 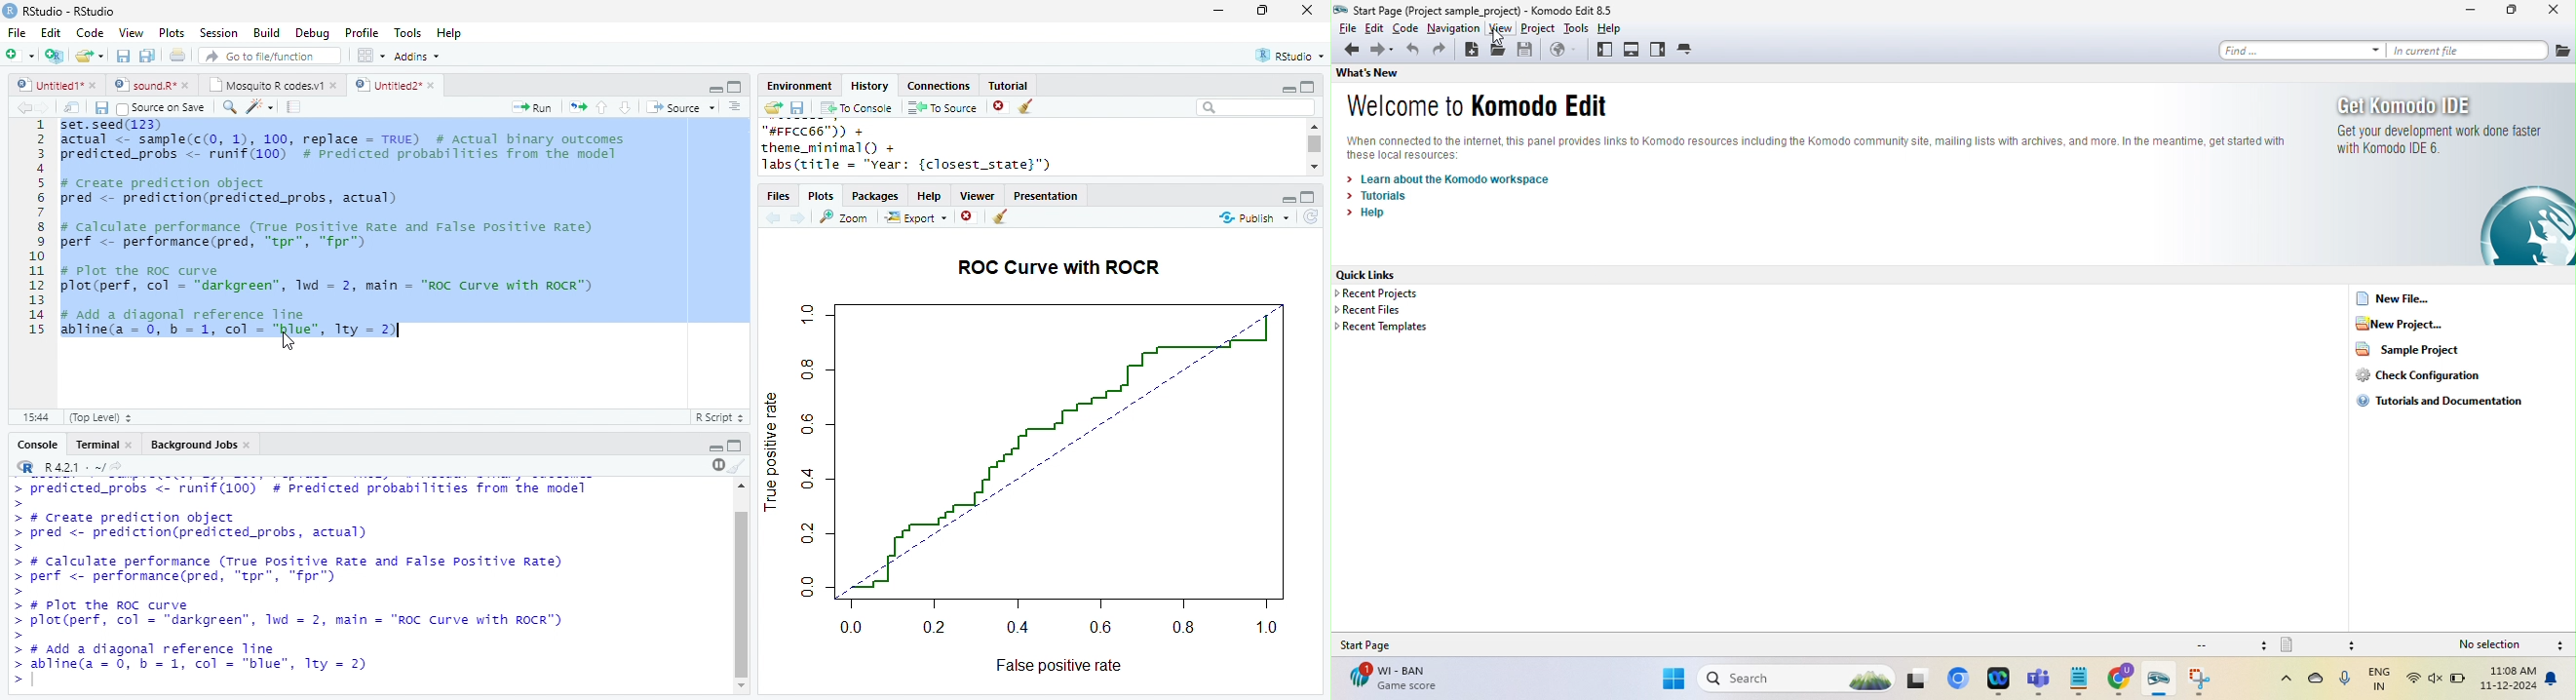 What do you see at coordinates (1288, 200) in the screenshot?
I see `minimize` at bounding box center [1288, 200].